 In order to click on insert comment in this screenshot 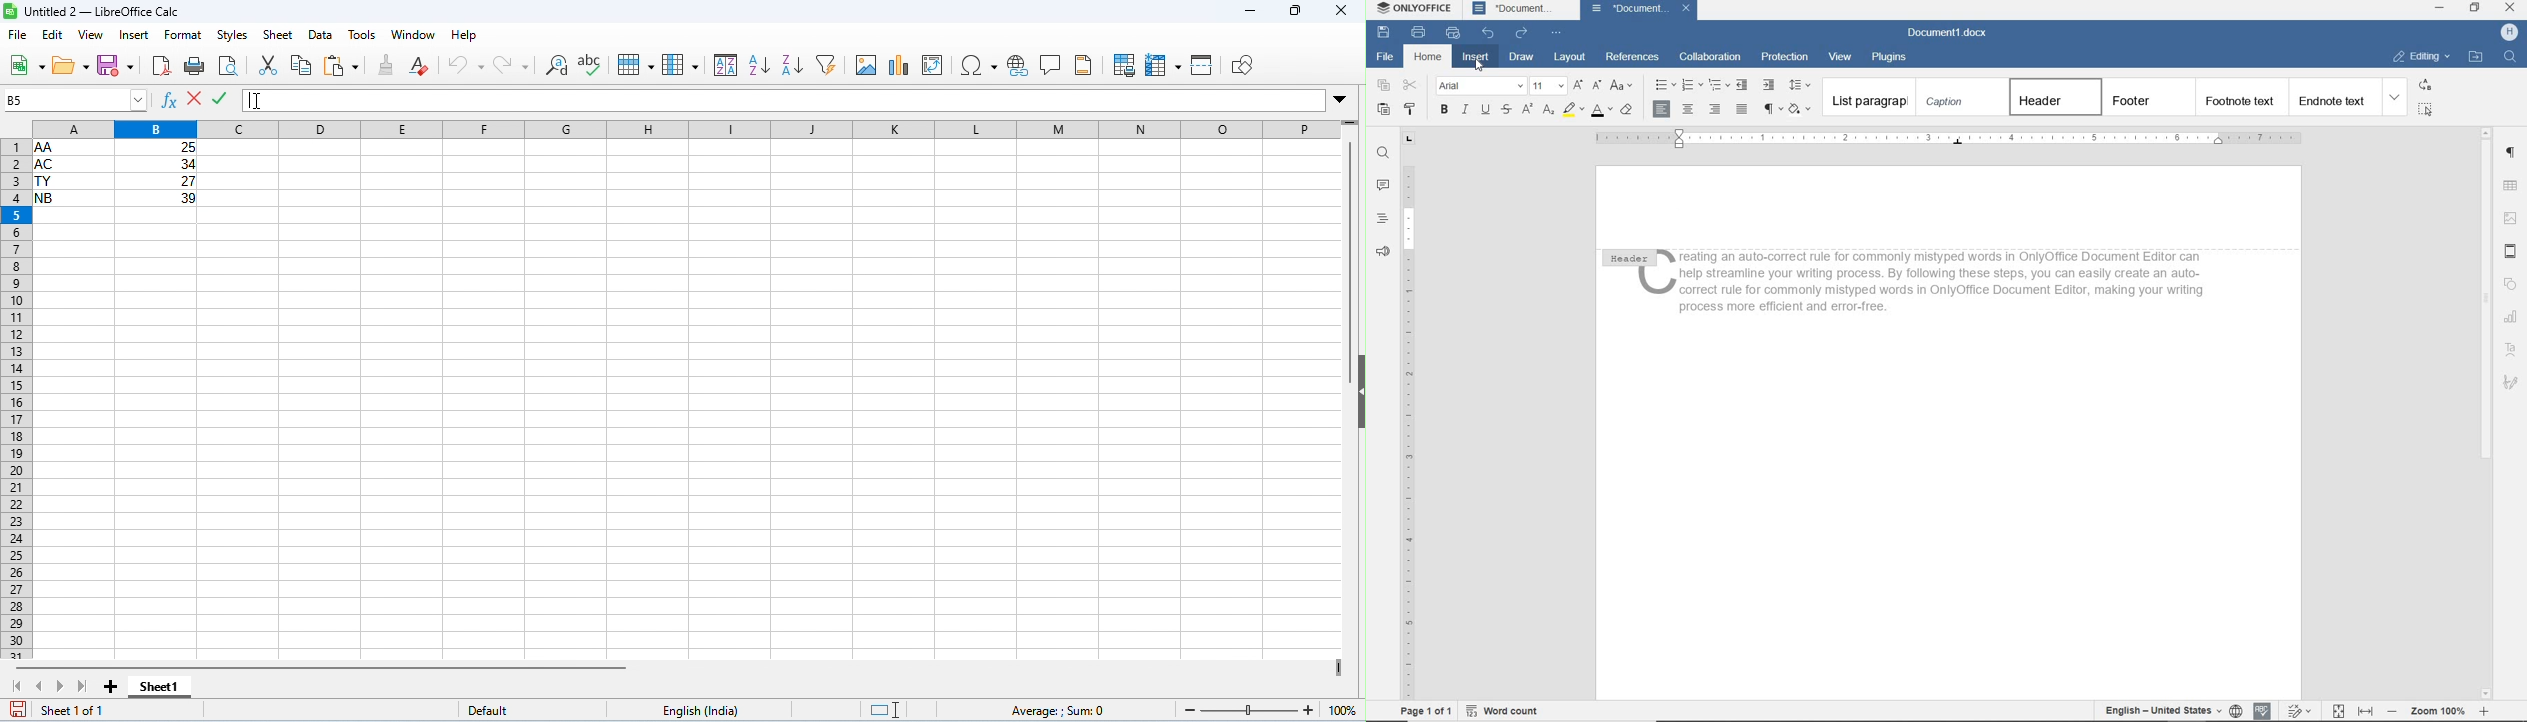, I will do `click(1050, 65)`.